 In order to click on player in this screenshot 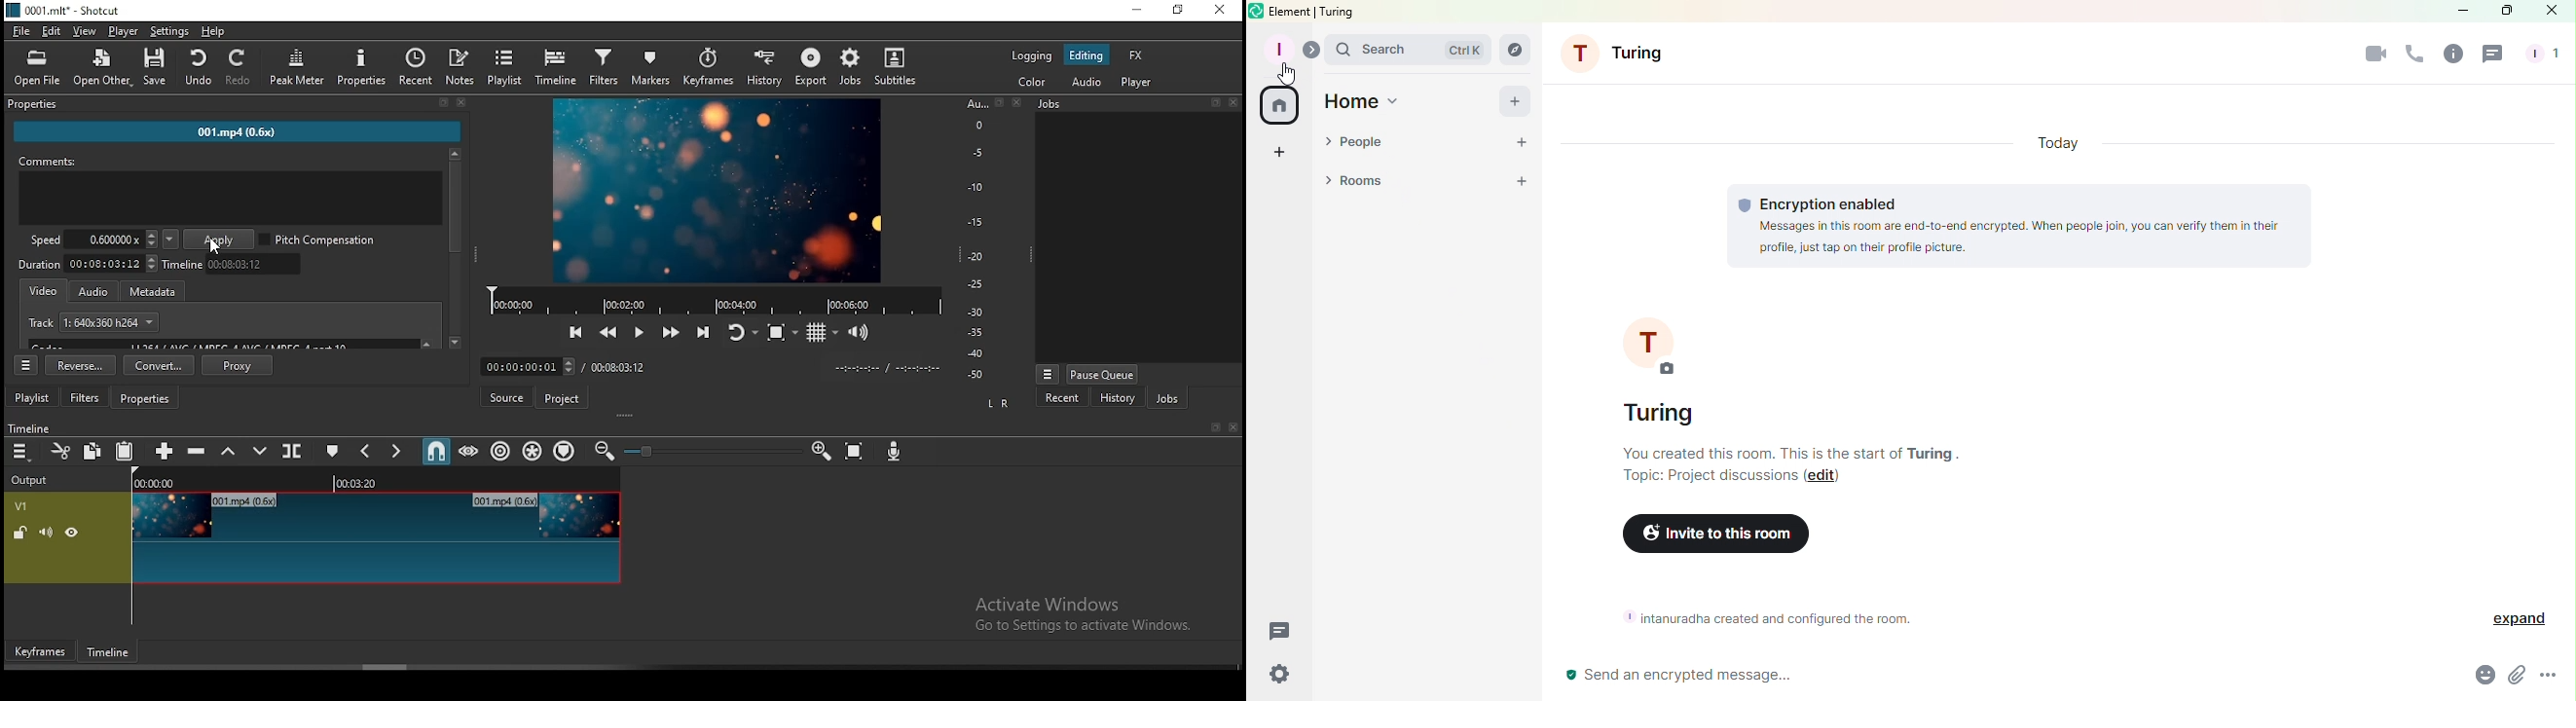, I will do `click(124, 30)`.